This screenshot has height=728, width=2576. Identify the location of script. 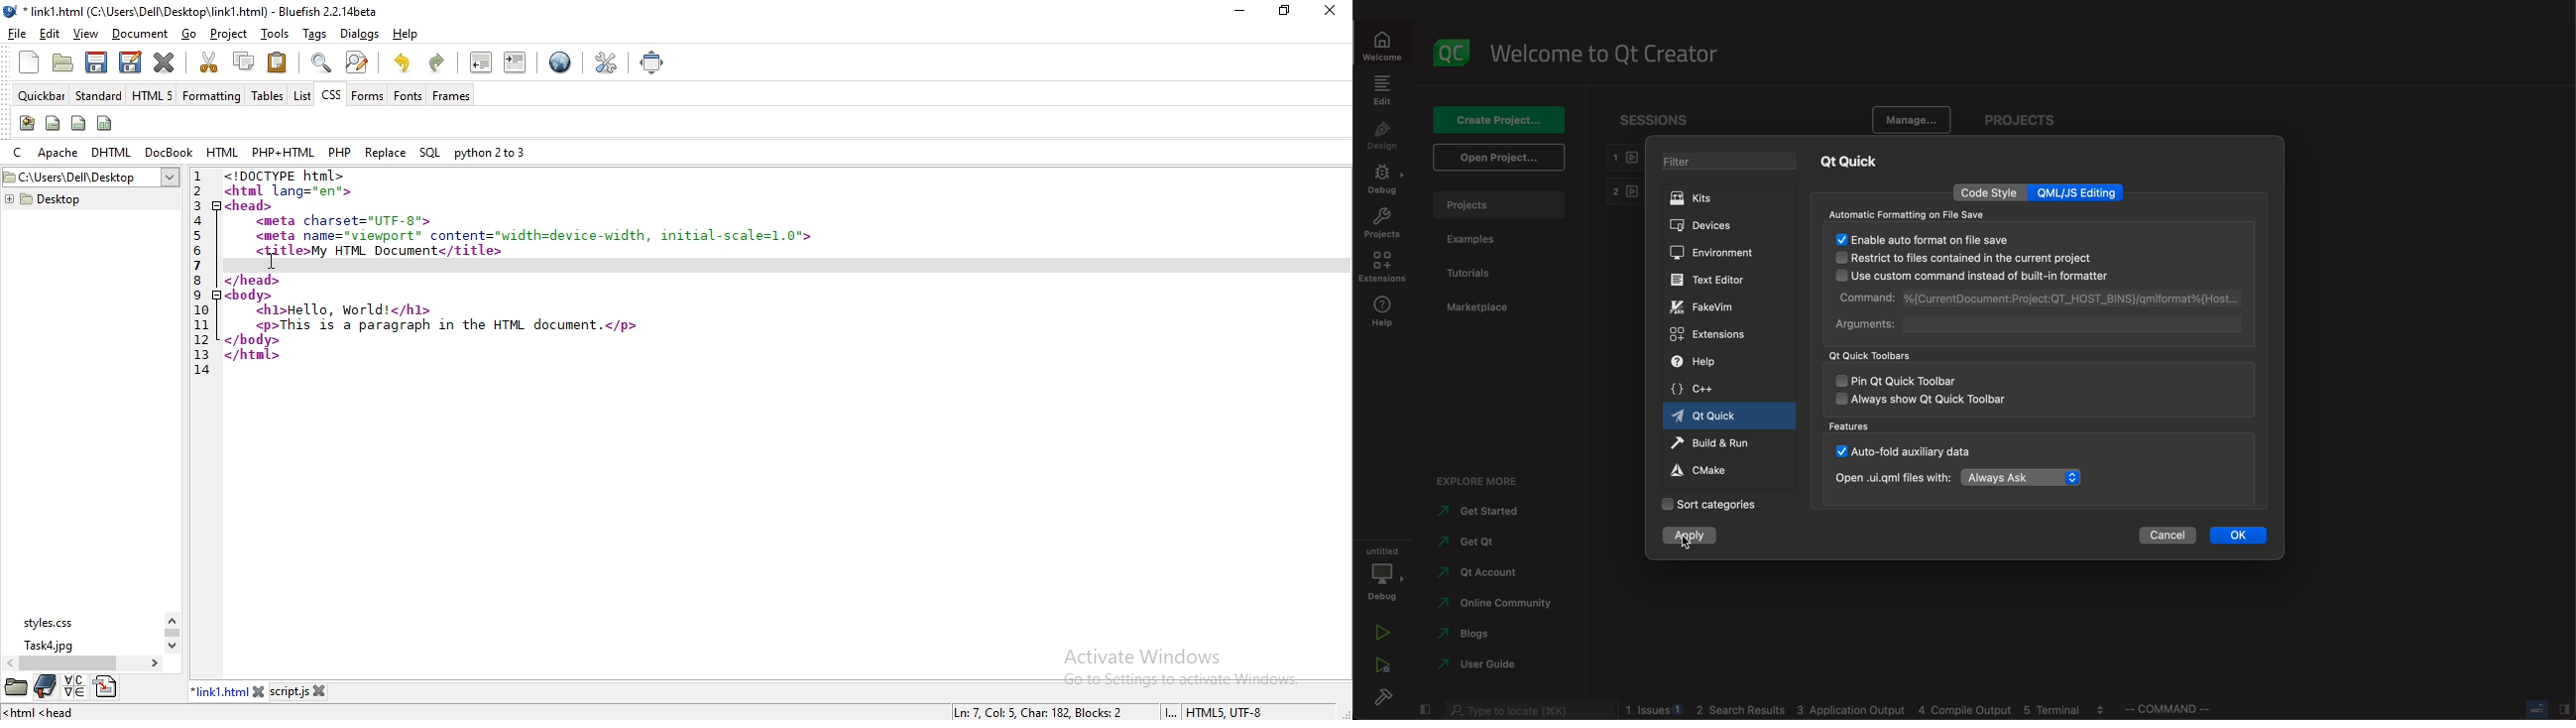
(290, 691).